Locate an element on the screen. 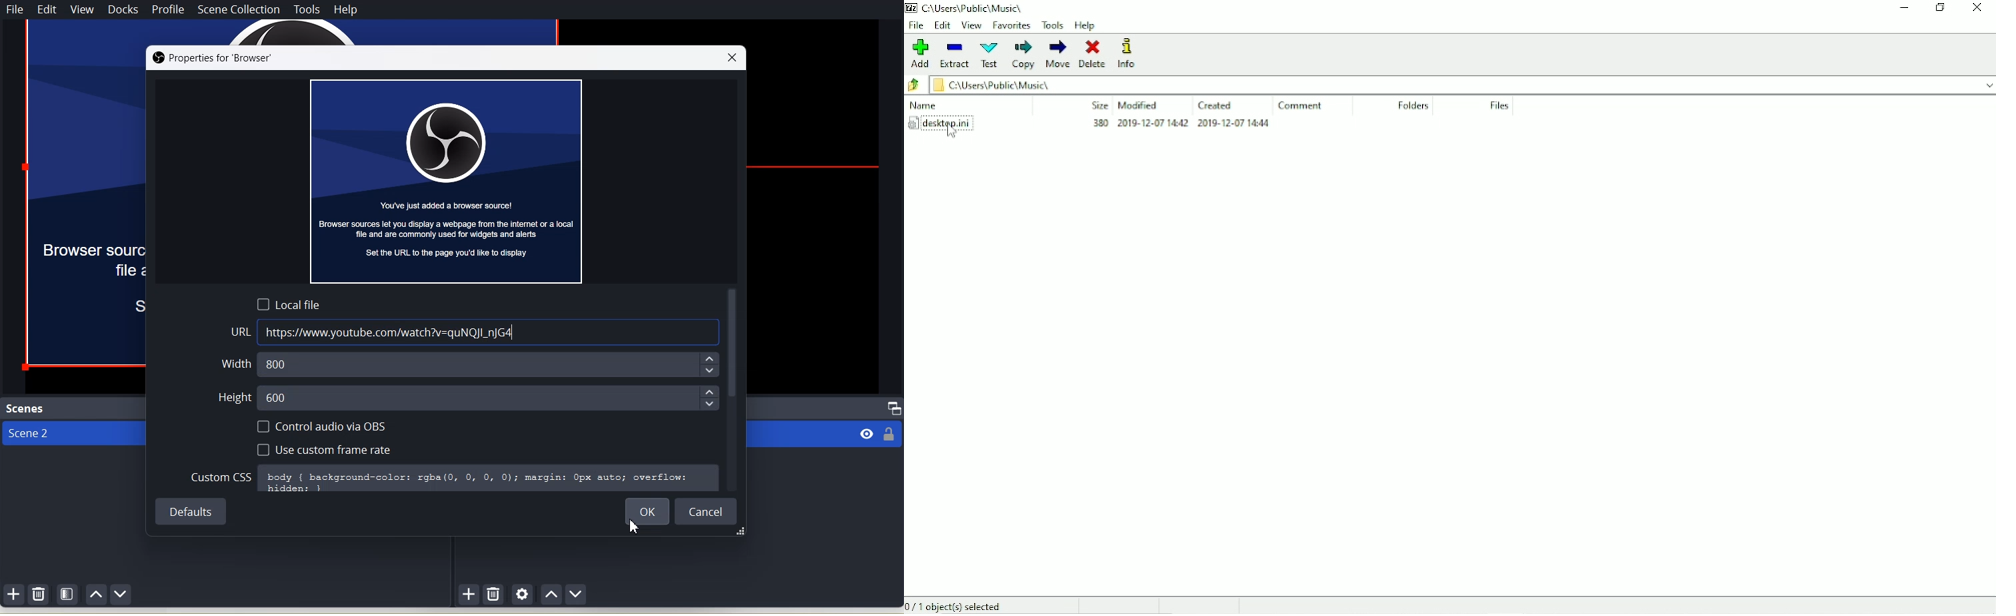  File is located at coordinates (15, 9).